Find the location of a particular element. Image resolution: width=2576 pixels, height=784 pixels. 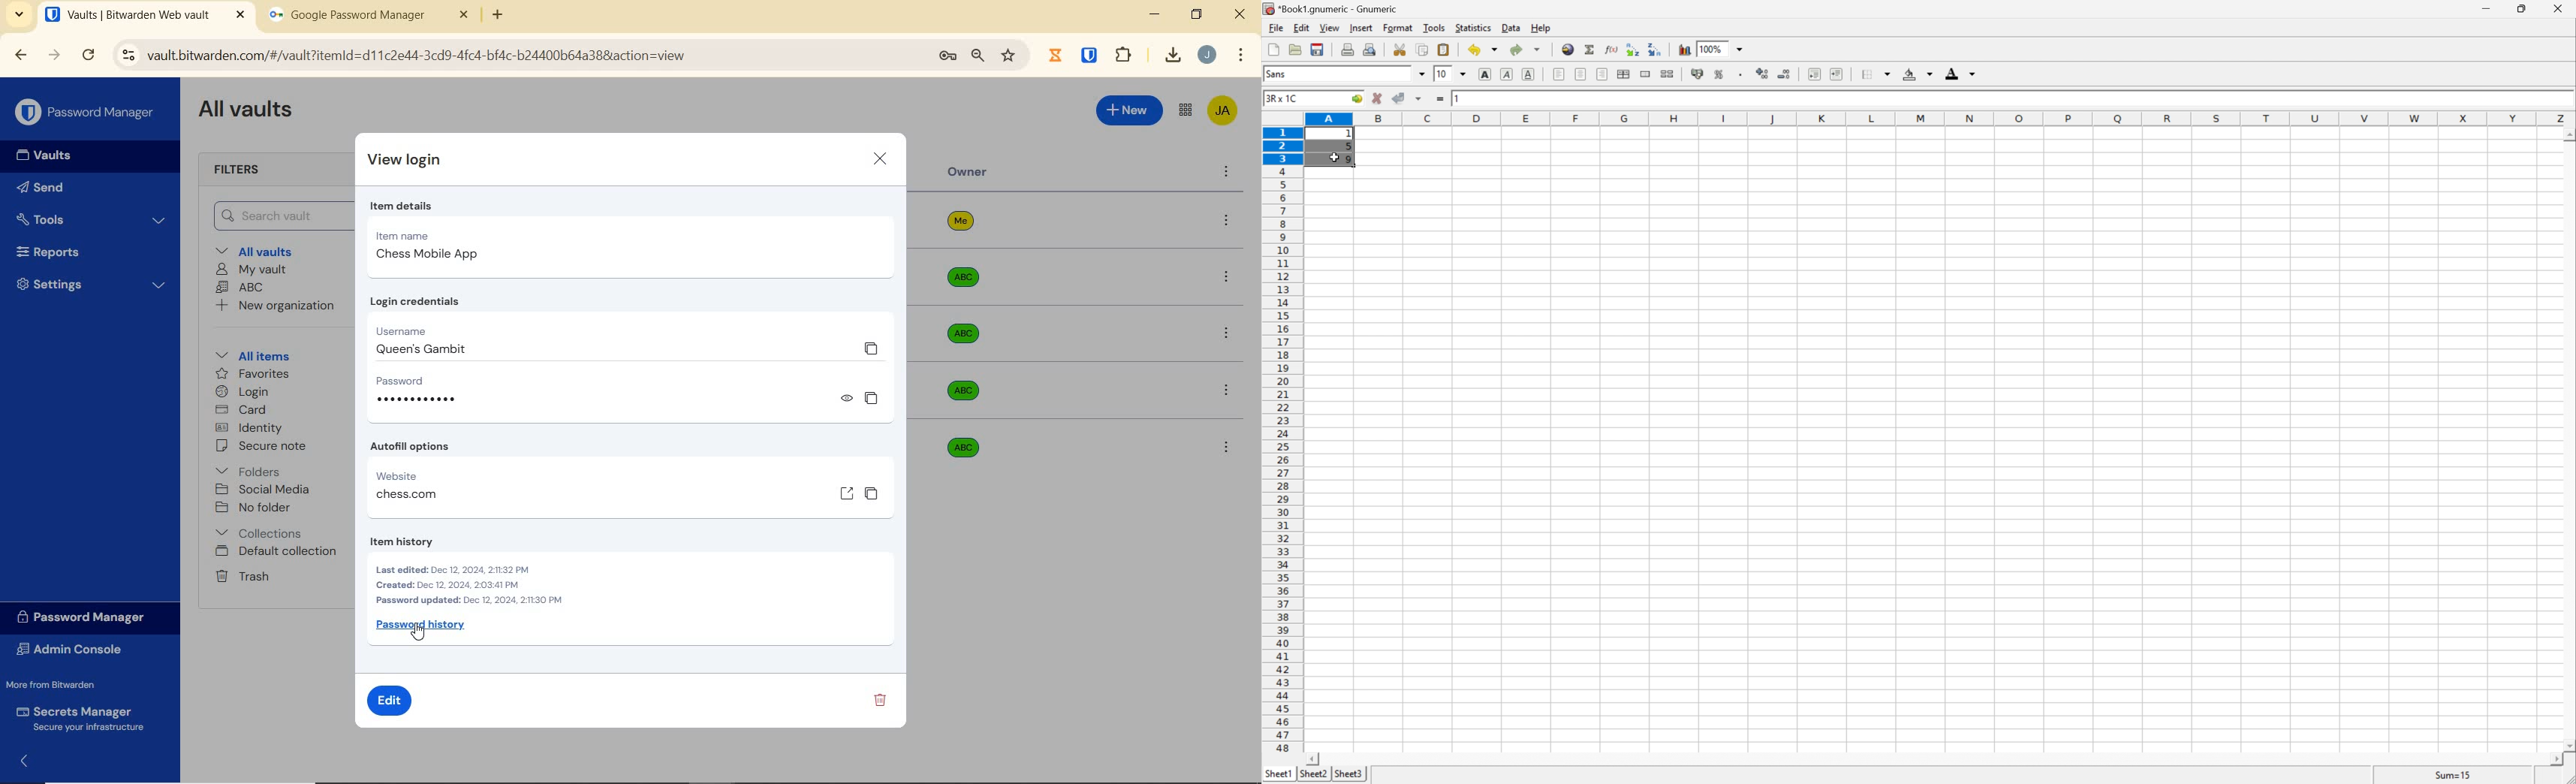

open tab is located at coordinates (147, 17).